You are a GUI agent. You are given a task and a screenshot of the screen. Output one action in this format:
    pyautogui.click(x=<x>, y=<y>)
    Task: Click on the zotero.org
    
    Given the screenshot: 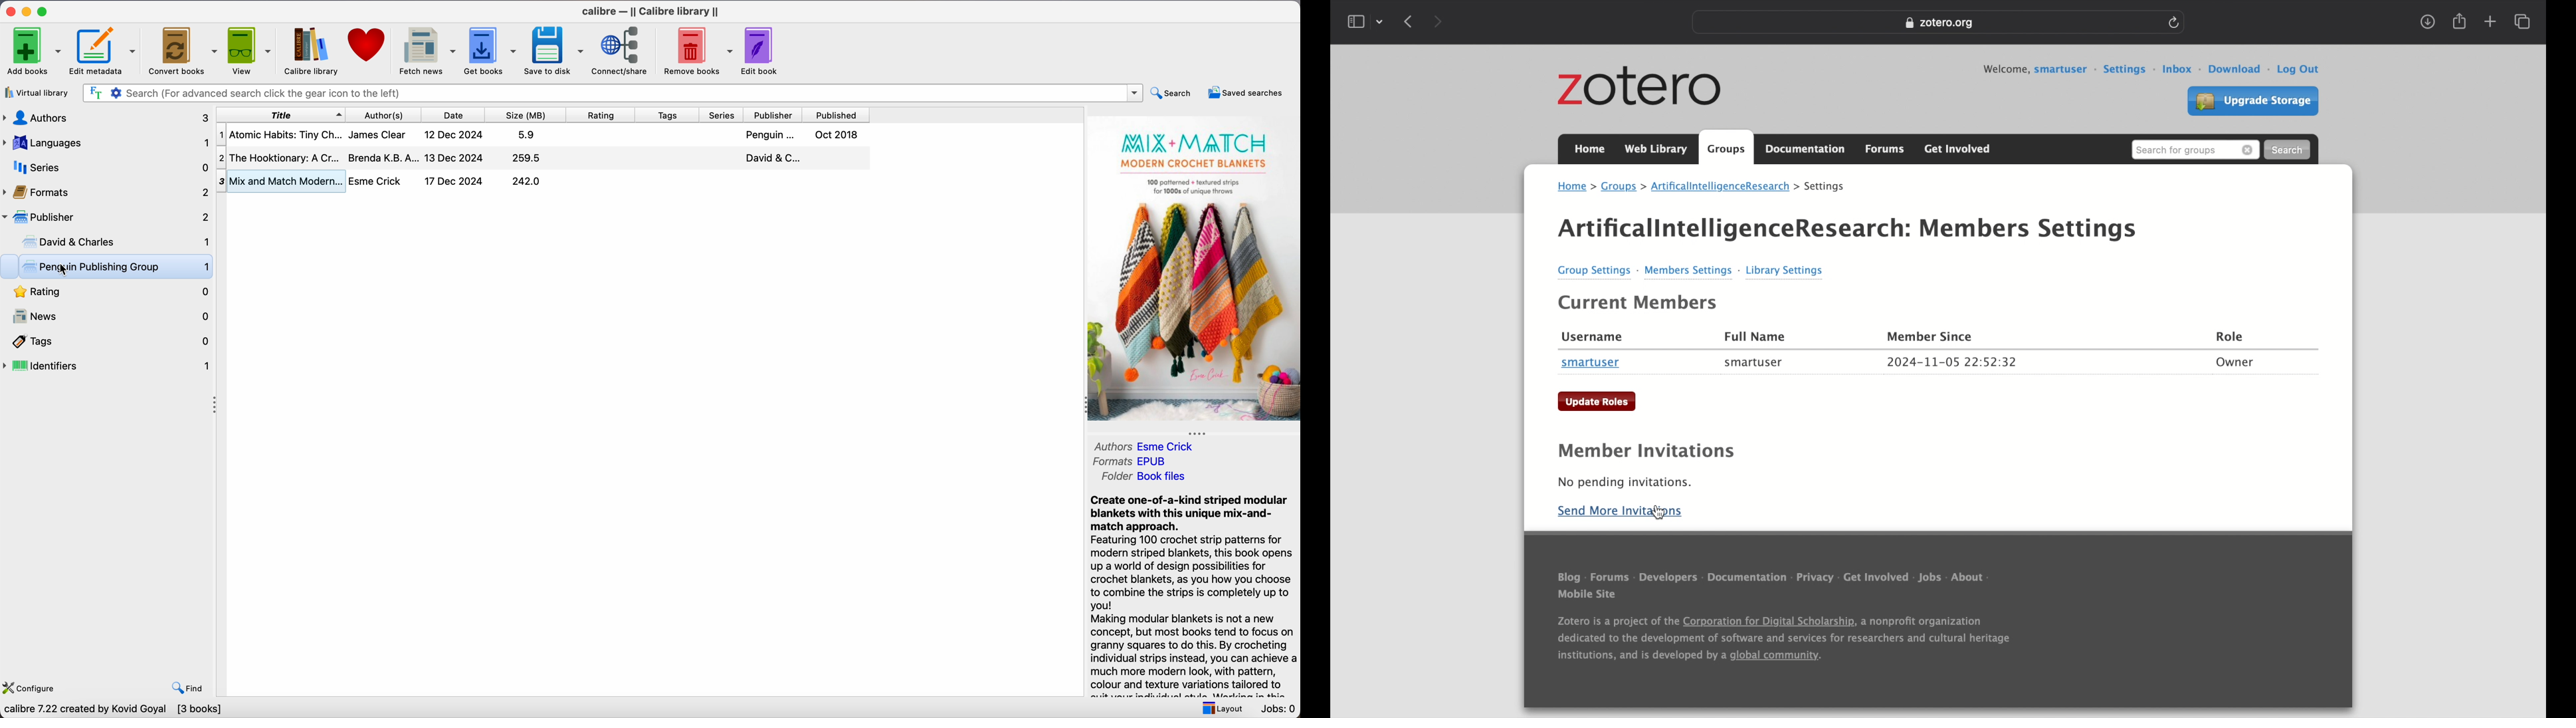 What is the action you would take?
    pyautogui.click(x=1941, y=24)
    